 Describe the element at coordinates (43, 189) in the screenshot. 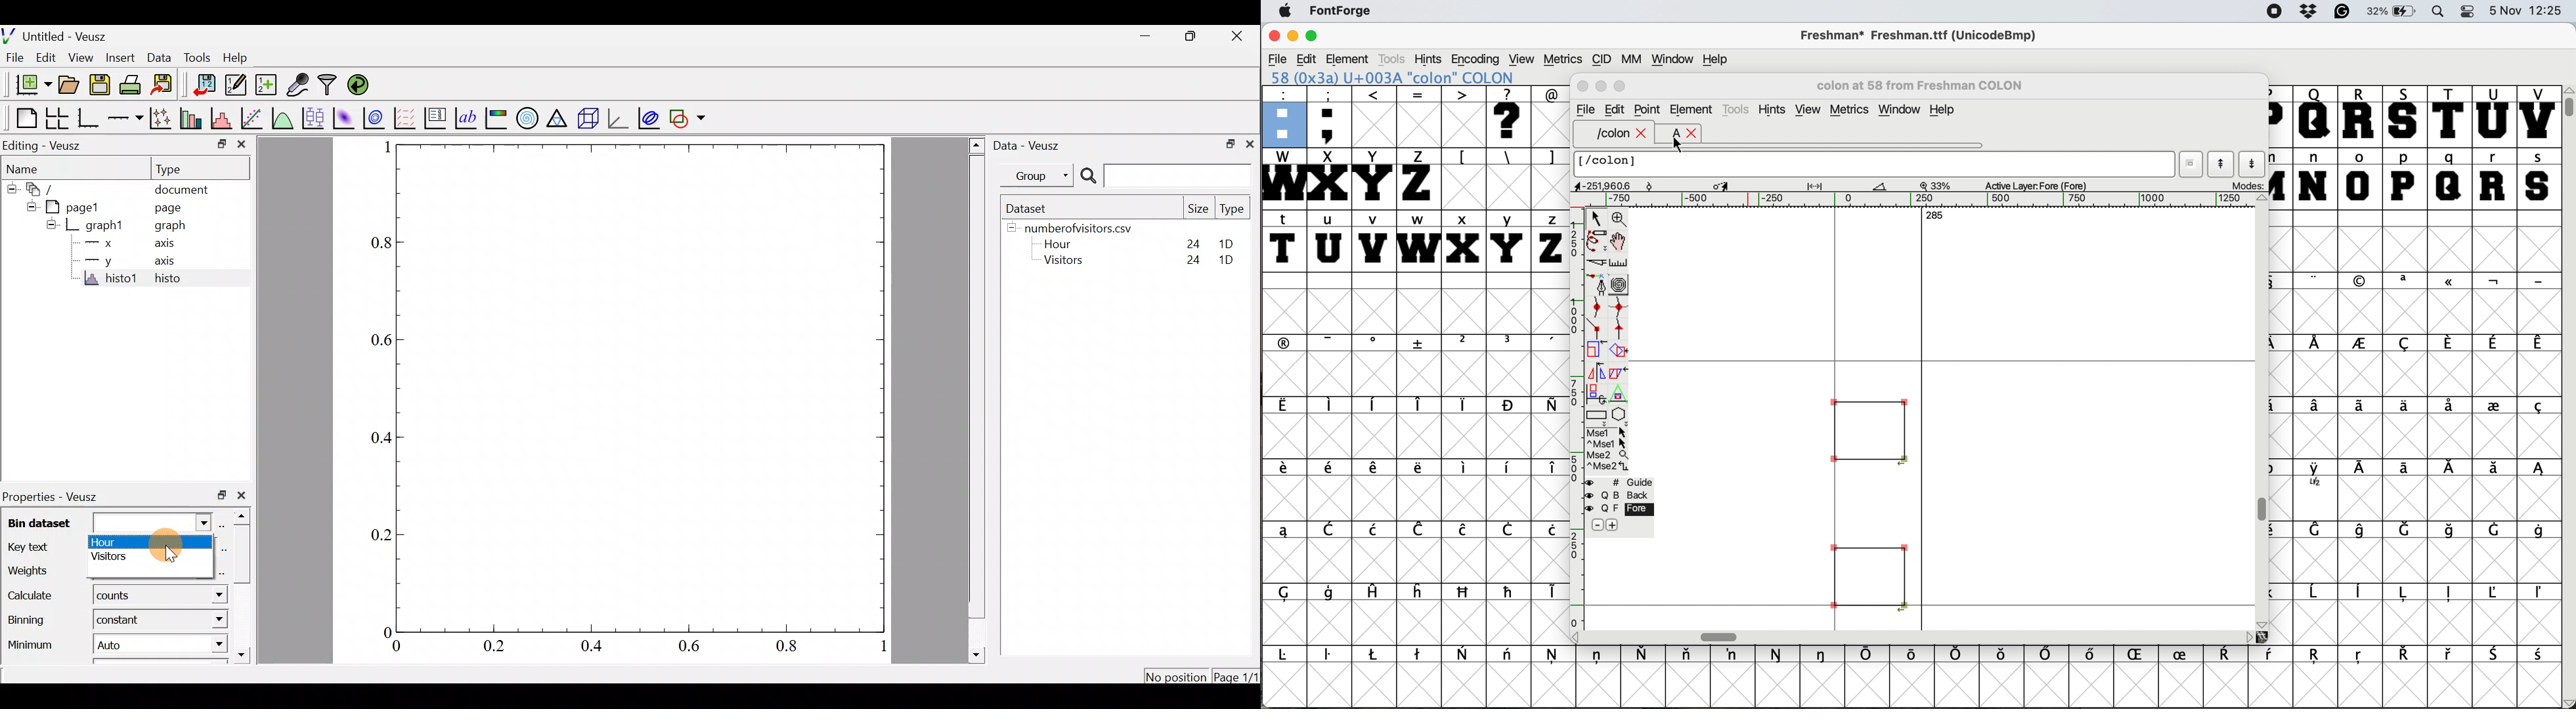

I see `document widget` at that location.